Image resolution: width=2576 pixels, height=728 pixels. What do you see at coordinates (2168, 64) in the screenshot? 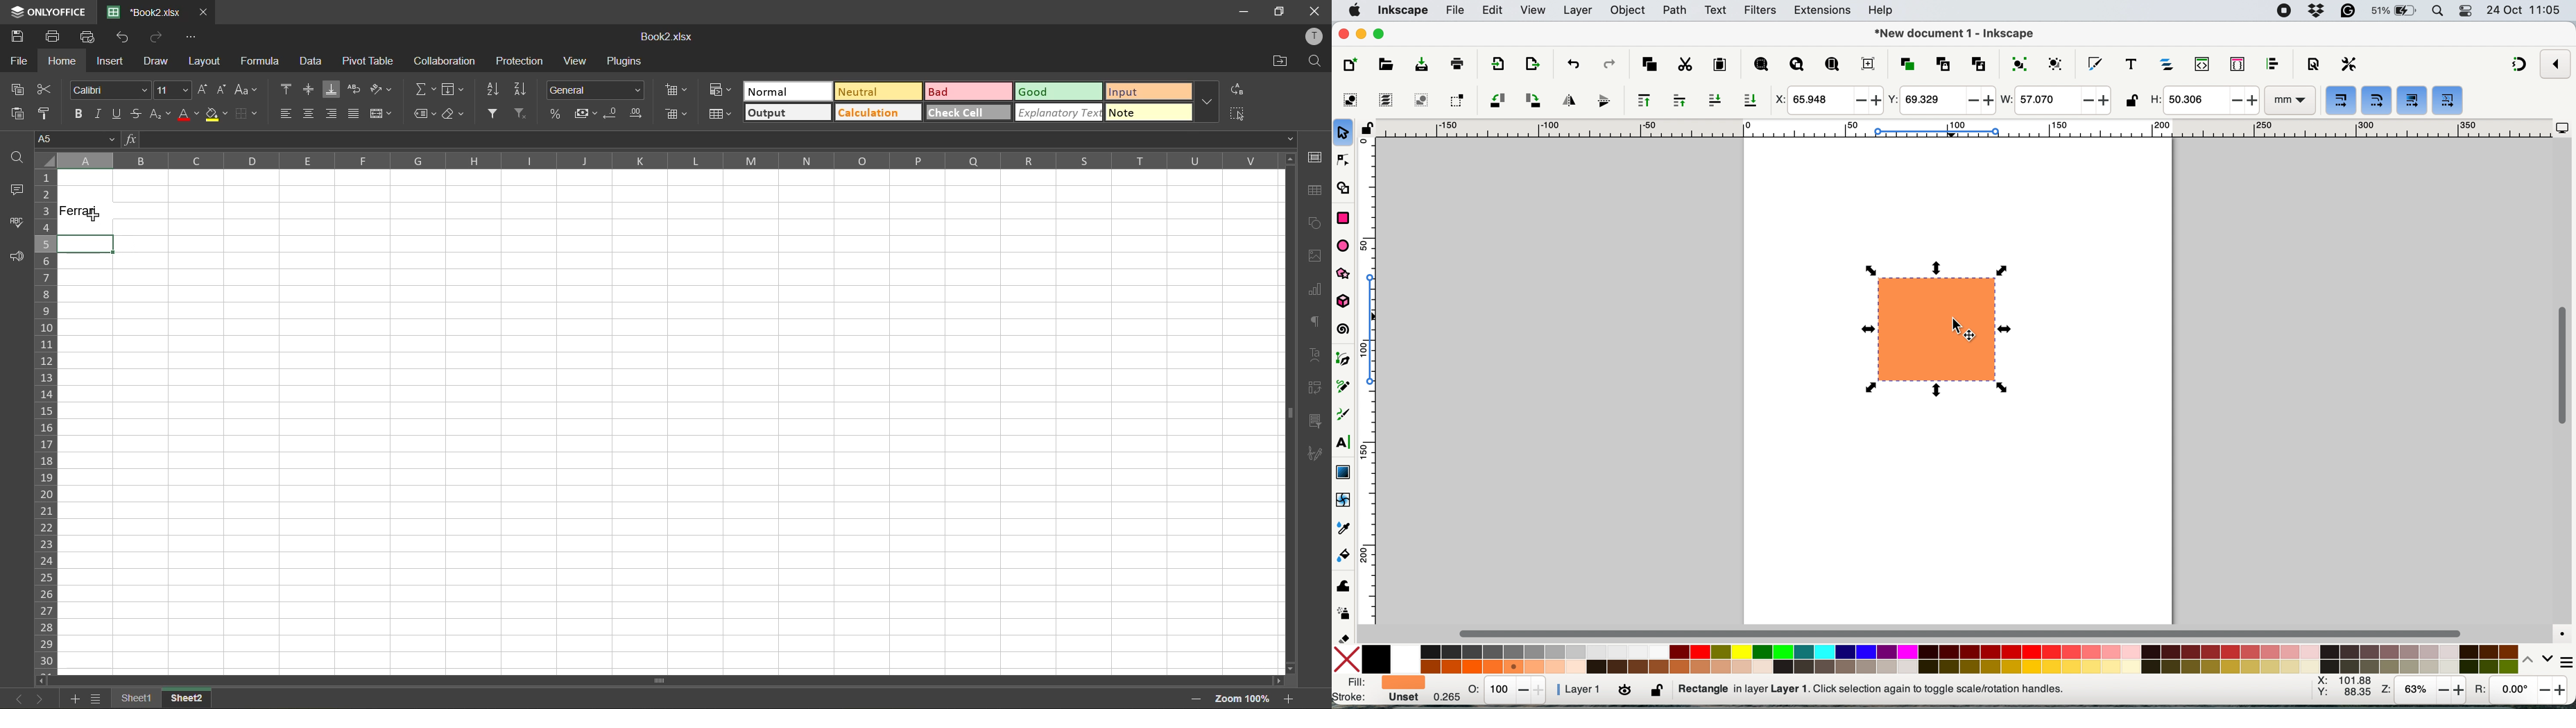
I see `layers and objects` at bounding box center [2168, 64].